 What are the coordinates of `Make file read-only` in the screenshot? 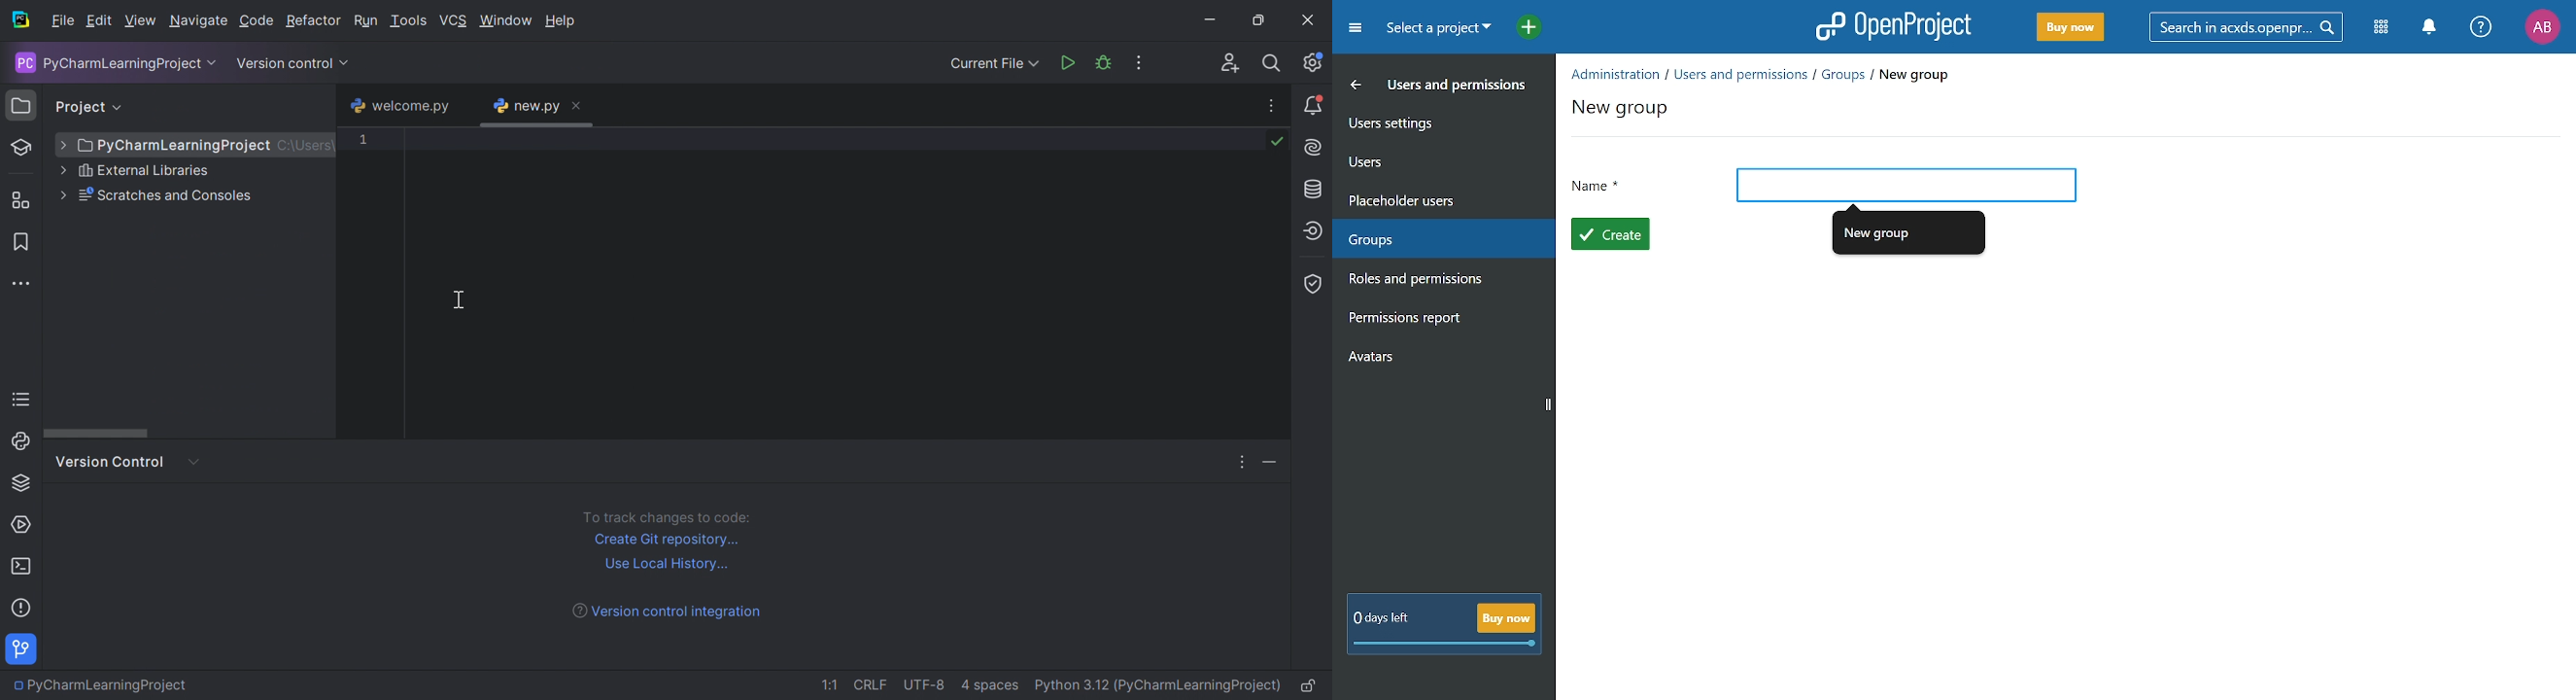 It's located at (1310, 687).